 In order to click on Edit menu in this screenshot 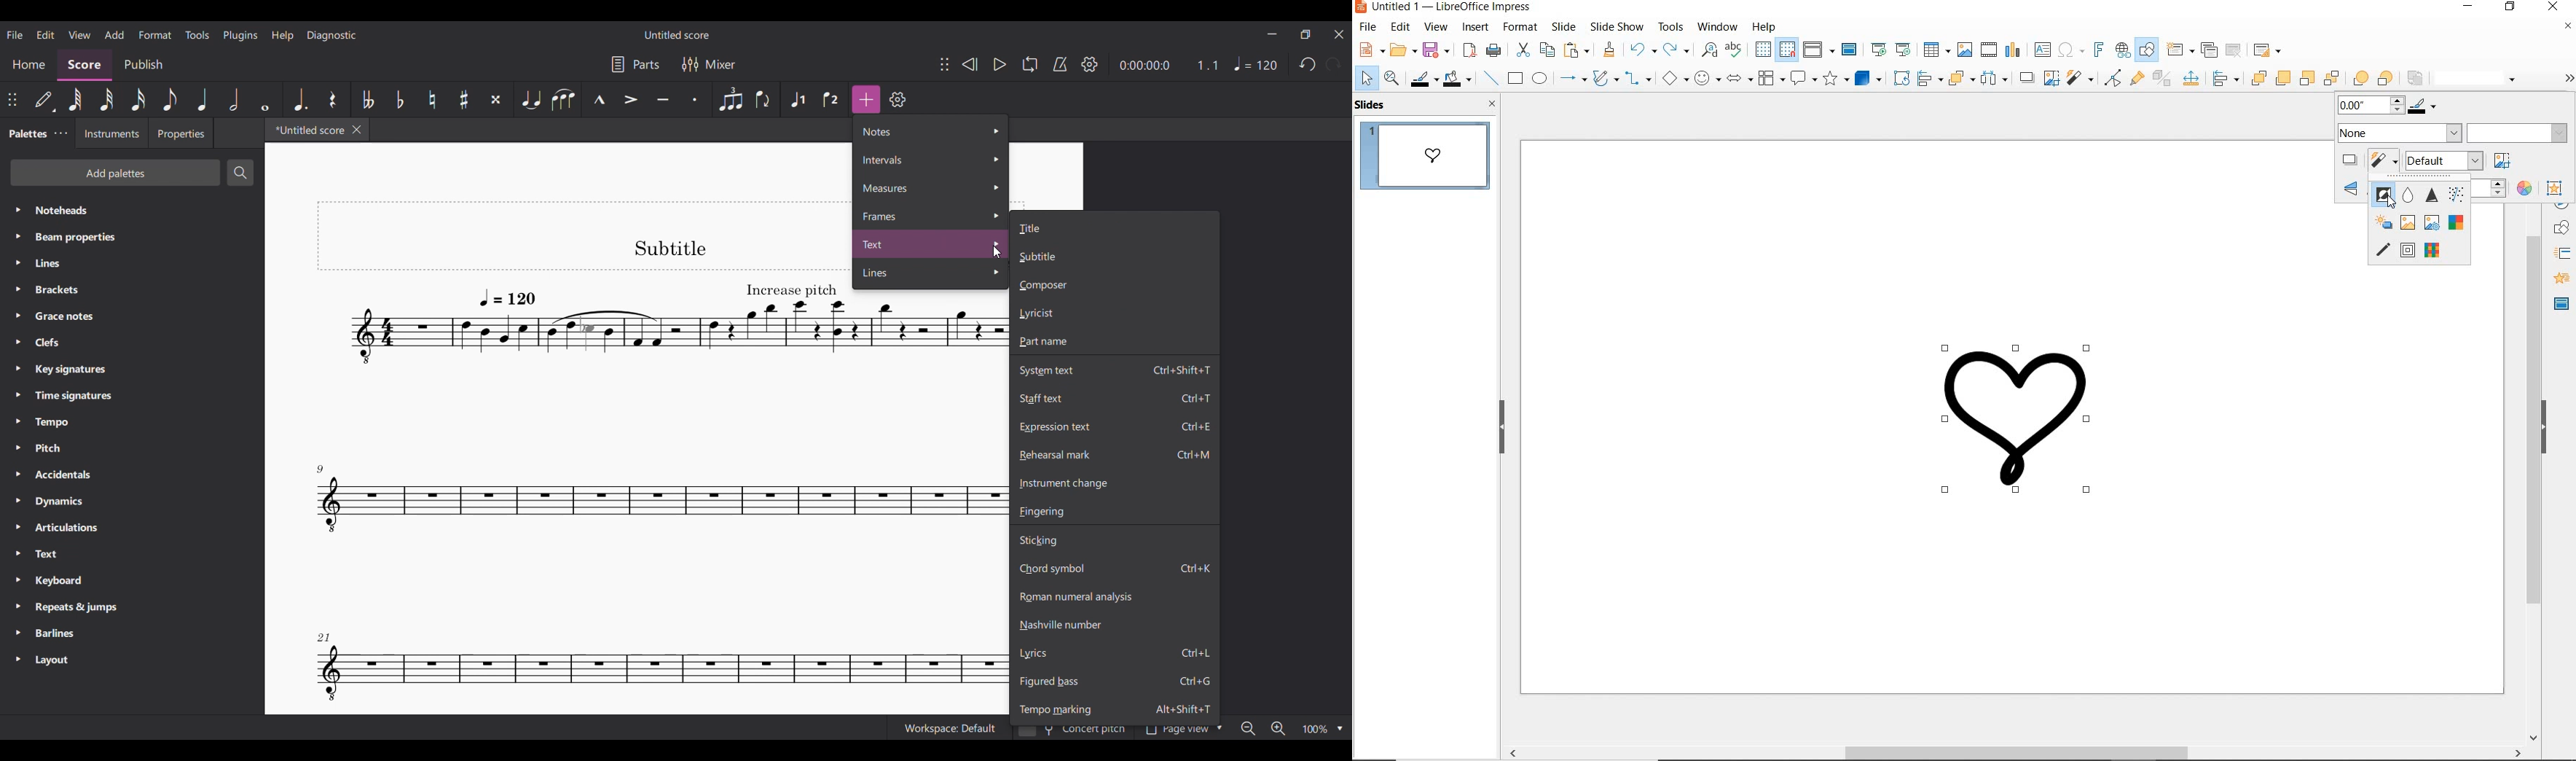, I will do `click(45, 35)`.